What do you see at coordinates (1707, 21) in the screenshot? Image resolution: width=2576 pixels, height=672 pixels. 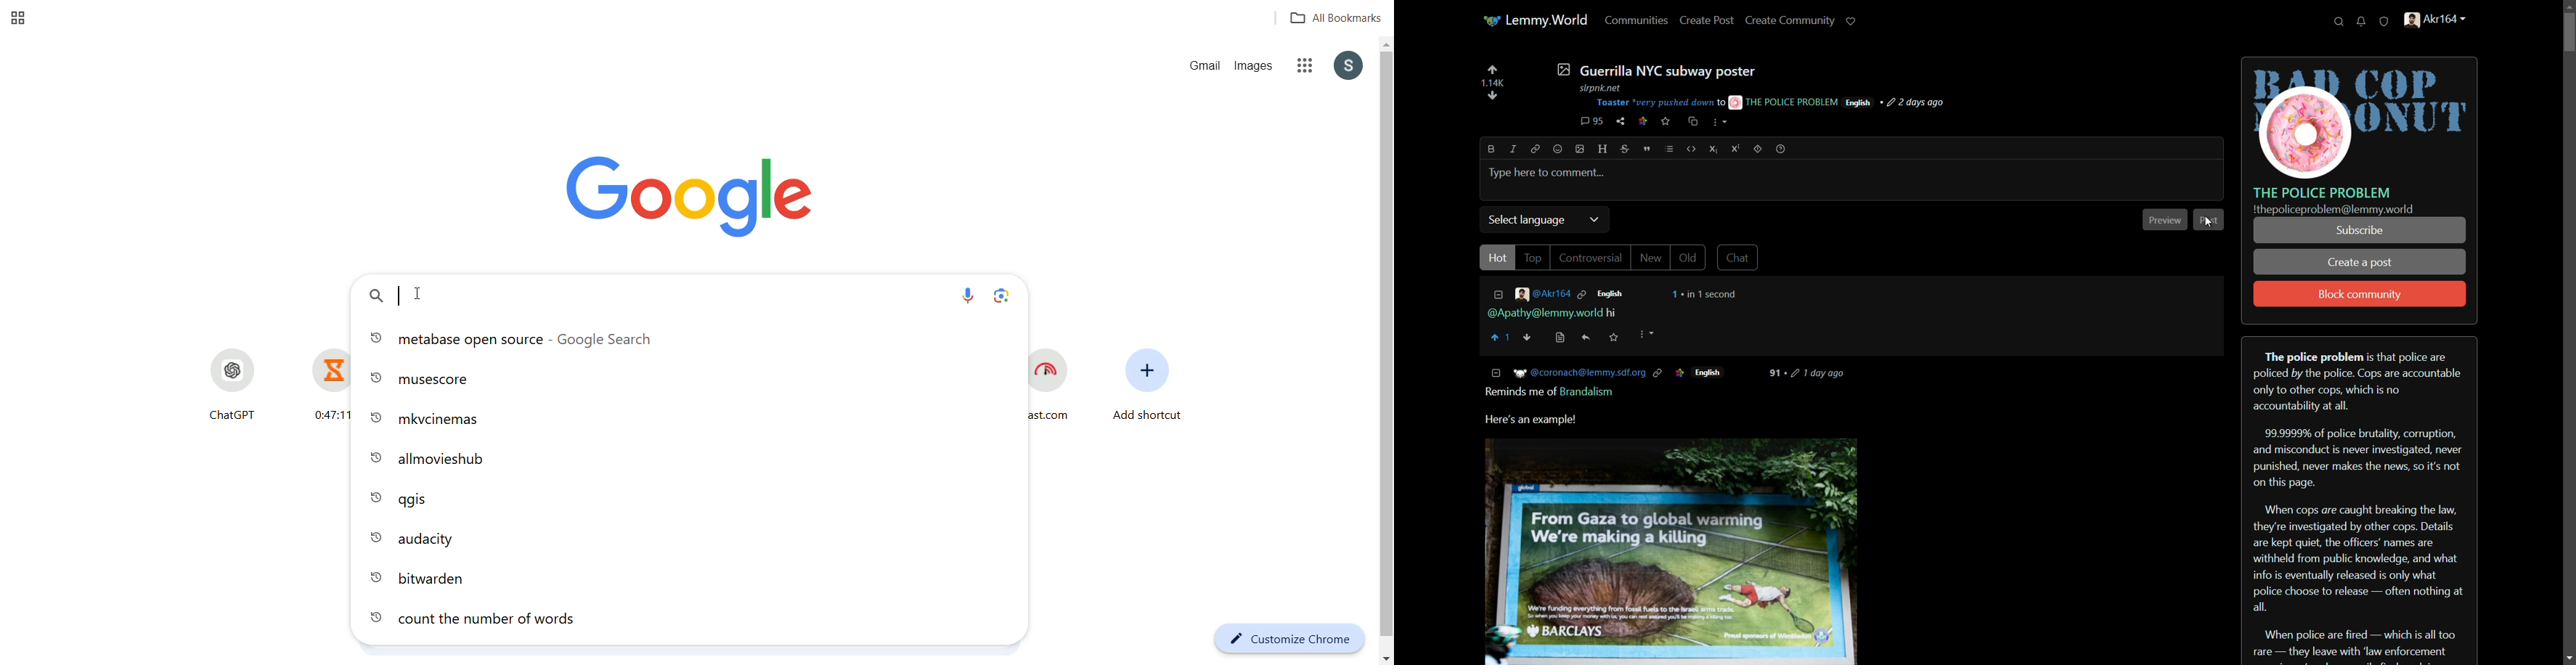 I see `create post ` at bounding box center [1707, 21].